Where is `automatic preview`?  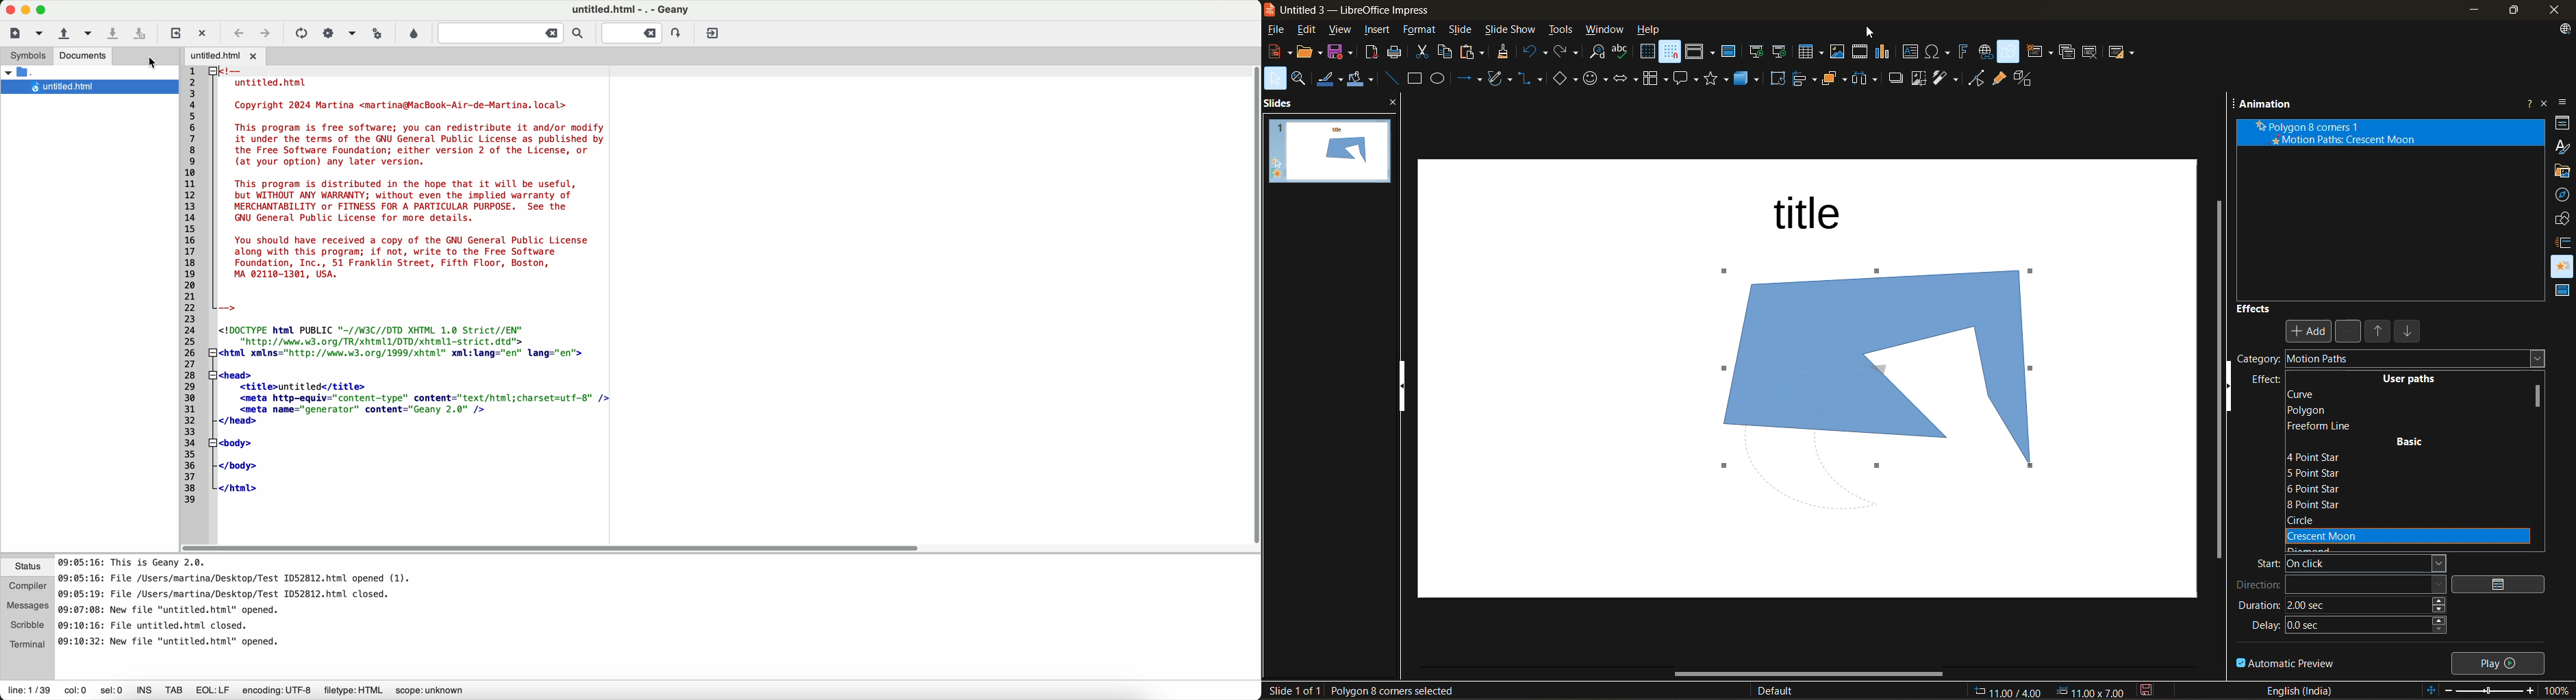 automatic preview is located at coordinates (2287, 662).